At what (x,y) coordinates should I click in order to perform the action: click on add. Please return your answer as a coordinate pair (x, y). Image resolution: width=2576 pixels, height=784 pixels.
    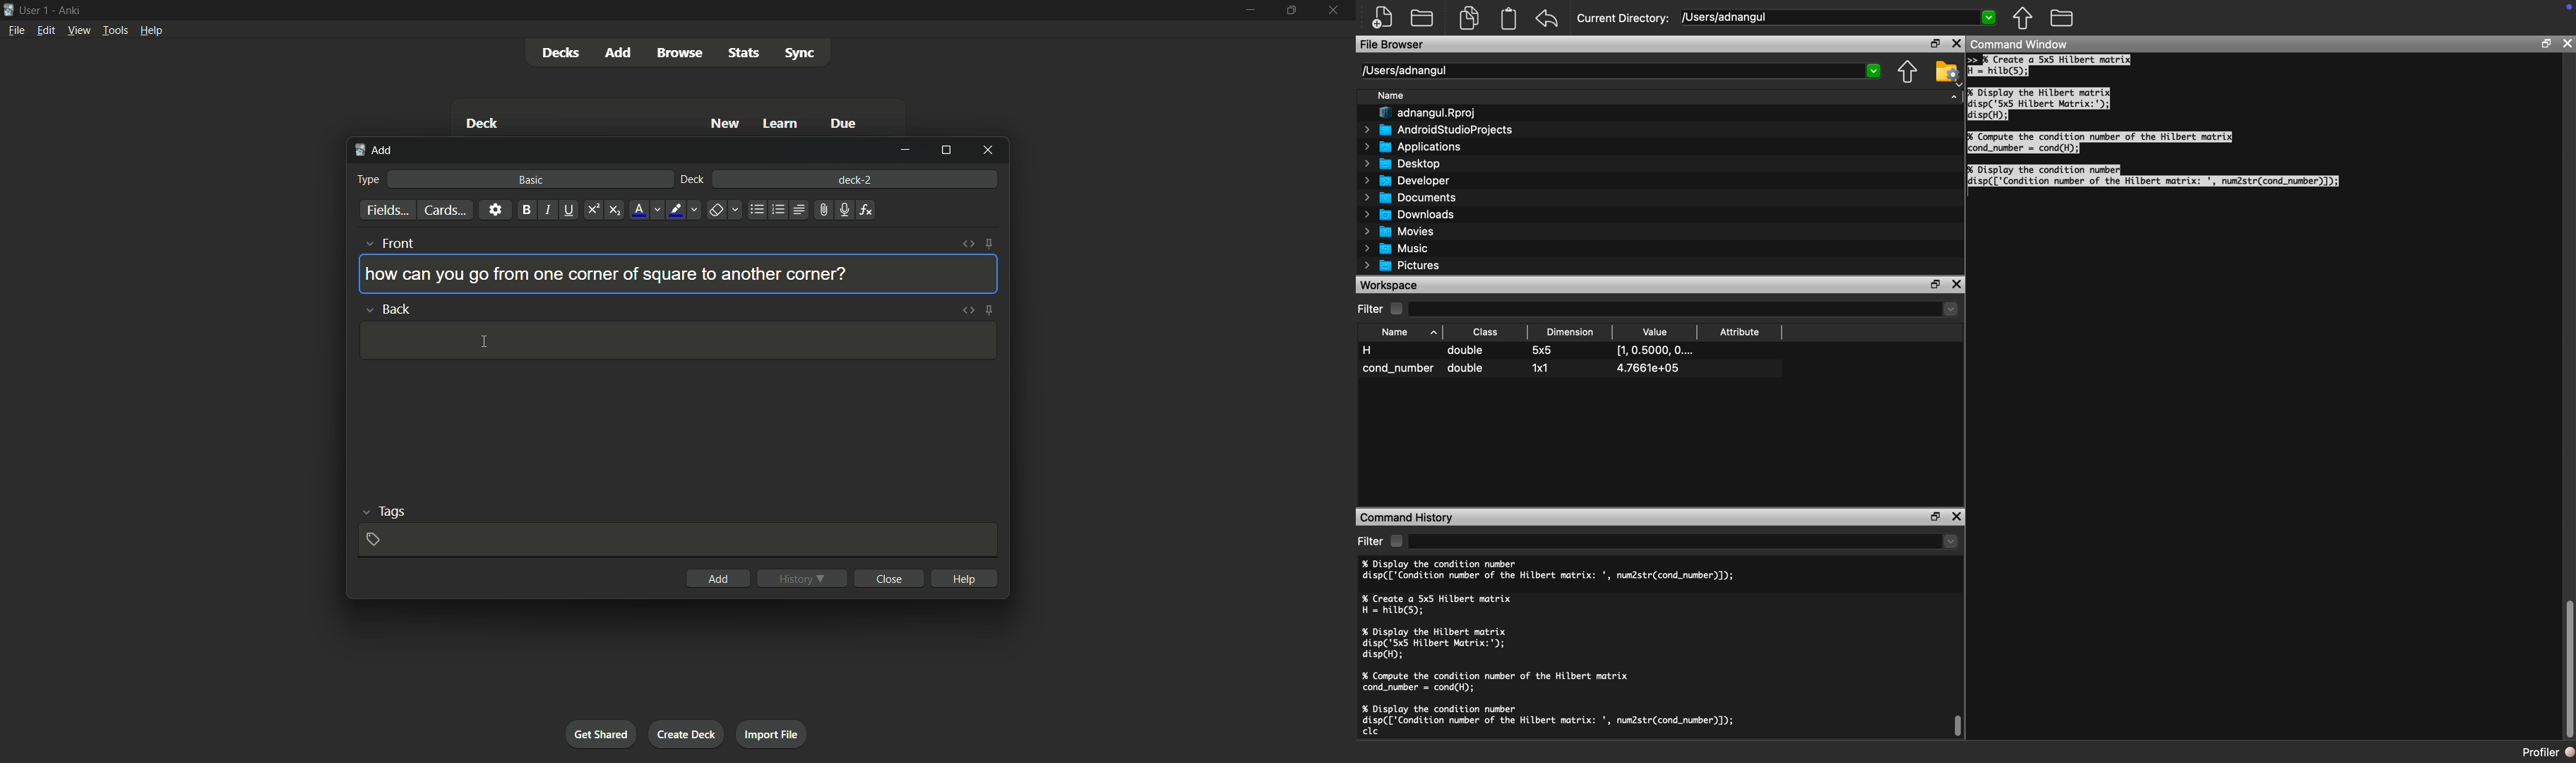
    Looking at the image, I should click on (616, 52).